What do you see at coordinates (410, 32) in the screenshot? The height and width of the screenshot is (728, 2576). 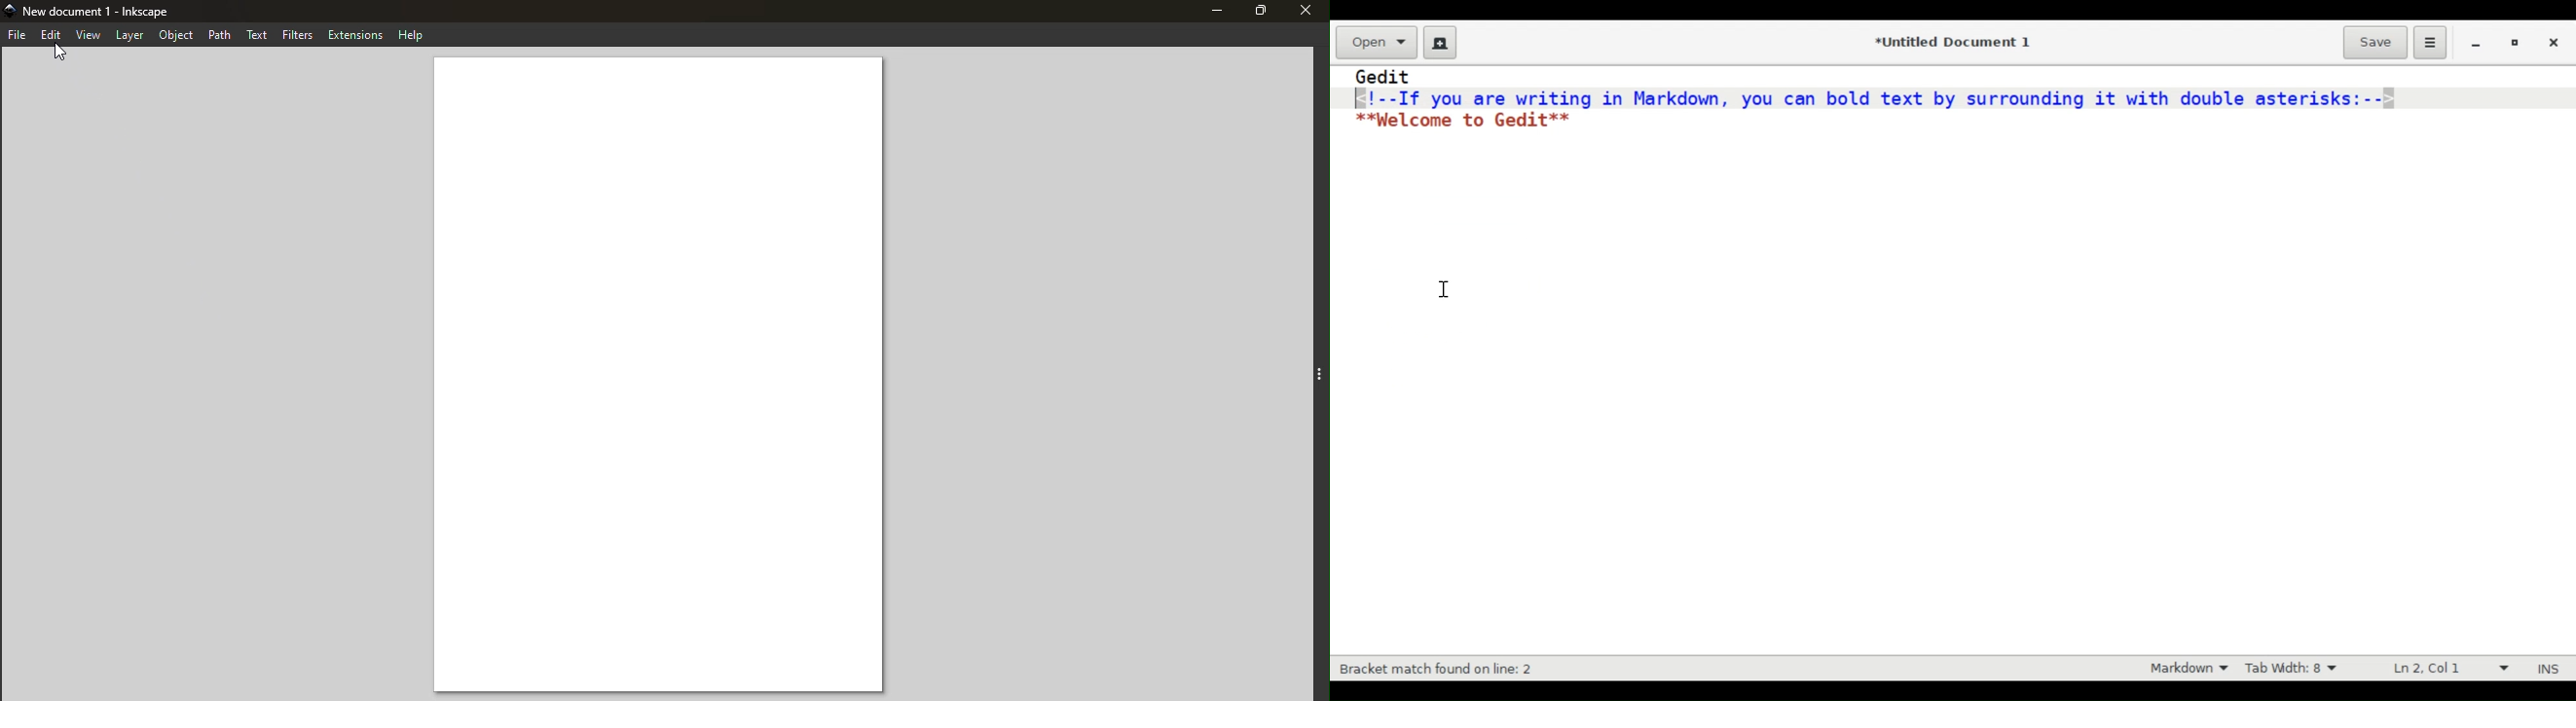 I see `Help` at bounding box center [410, 32].